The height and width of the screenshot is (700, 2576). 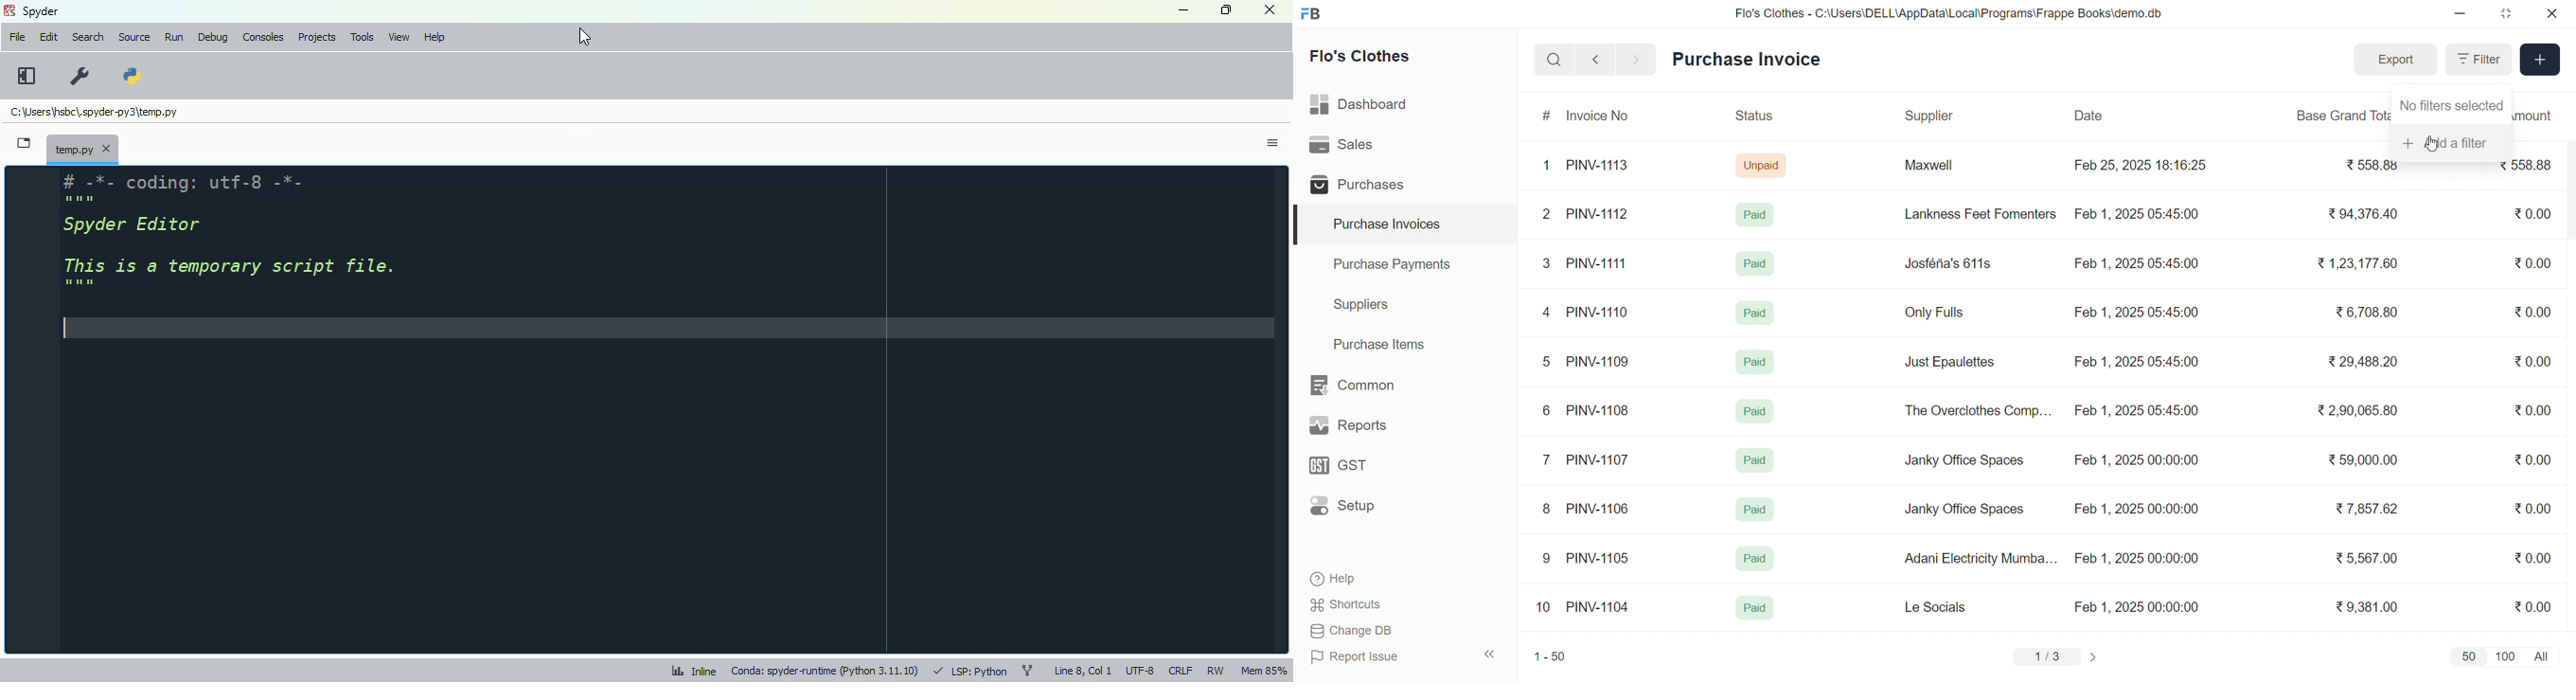 What do you see at coordinates (2533, 606) in the screenshot?
I see `₹0.00` at bounding box center [2533, 606].